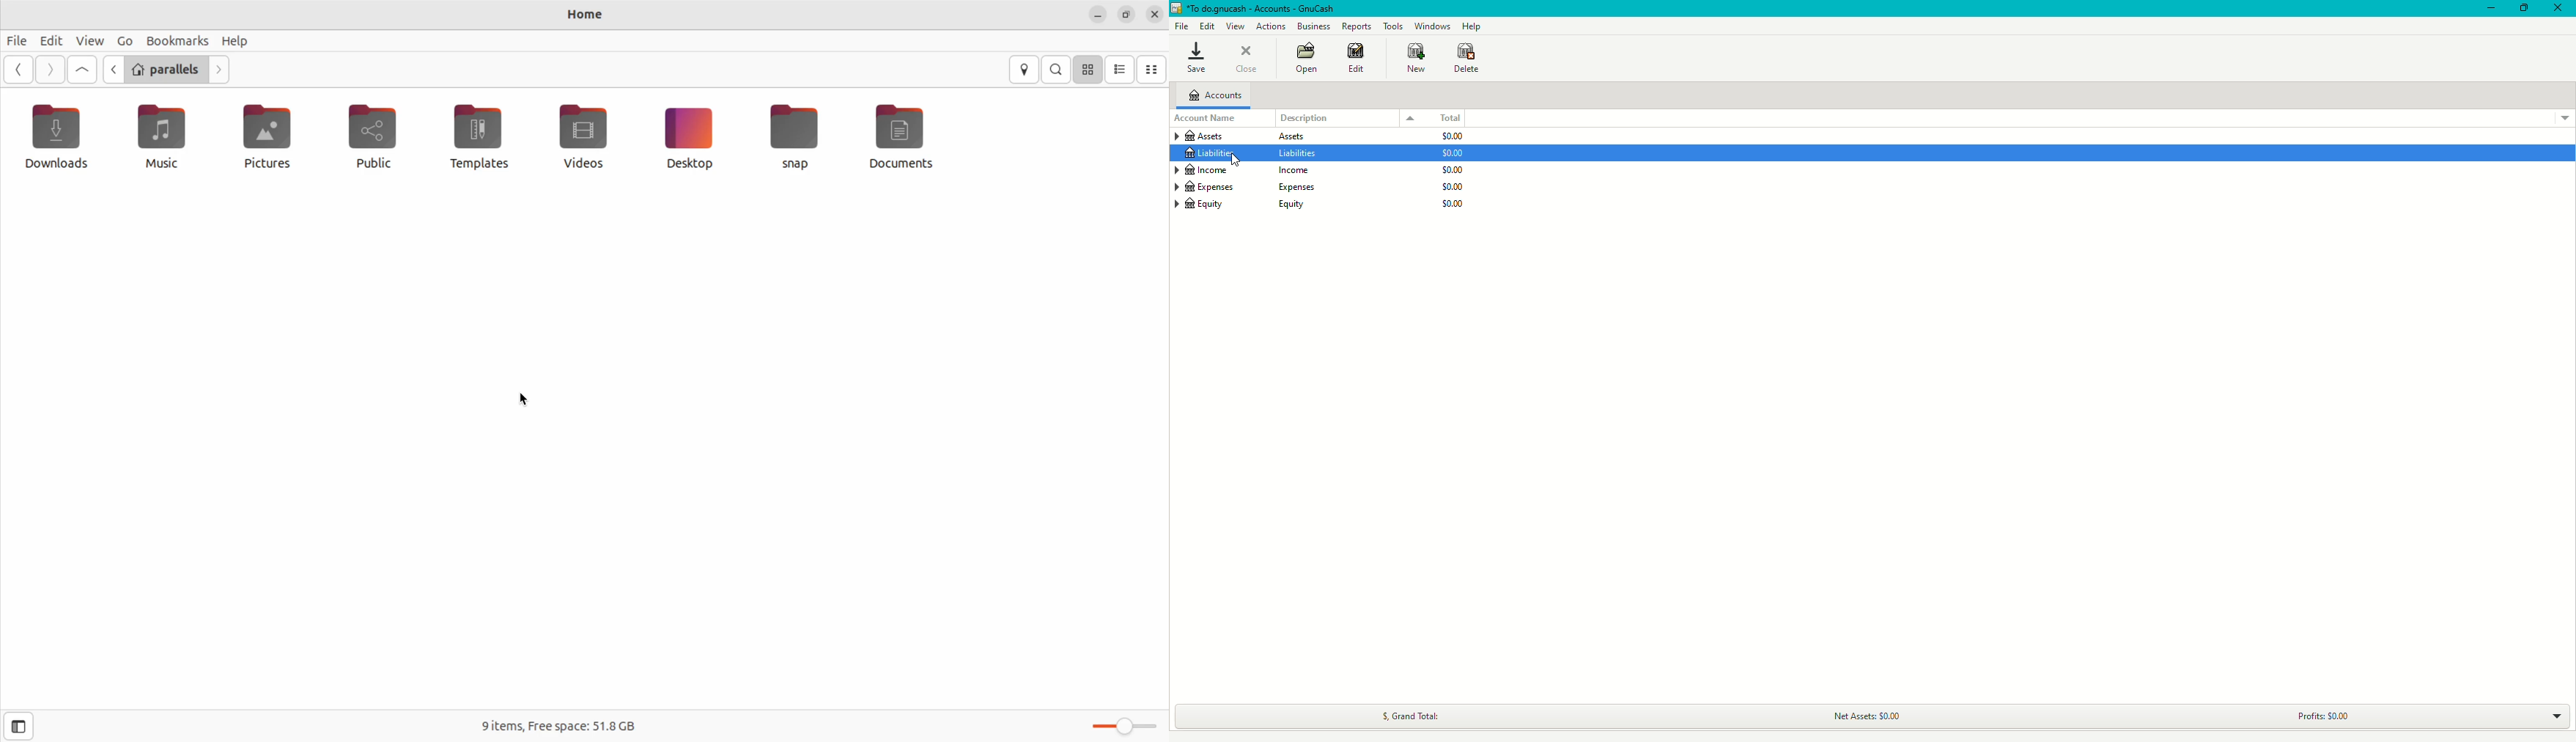  What do you see at coordinates (583, 15) in the screenshot?
I see `home` at bounding box center [583, 15].